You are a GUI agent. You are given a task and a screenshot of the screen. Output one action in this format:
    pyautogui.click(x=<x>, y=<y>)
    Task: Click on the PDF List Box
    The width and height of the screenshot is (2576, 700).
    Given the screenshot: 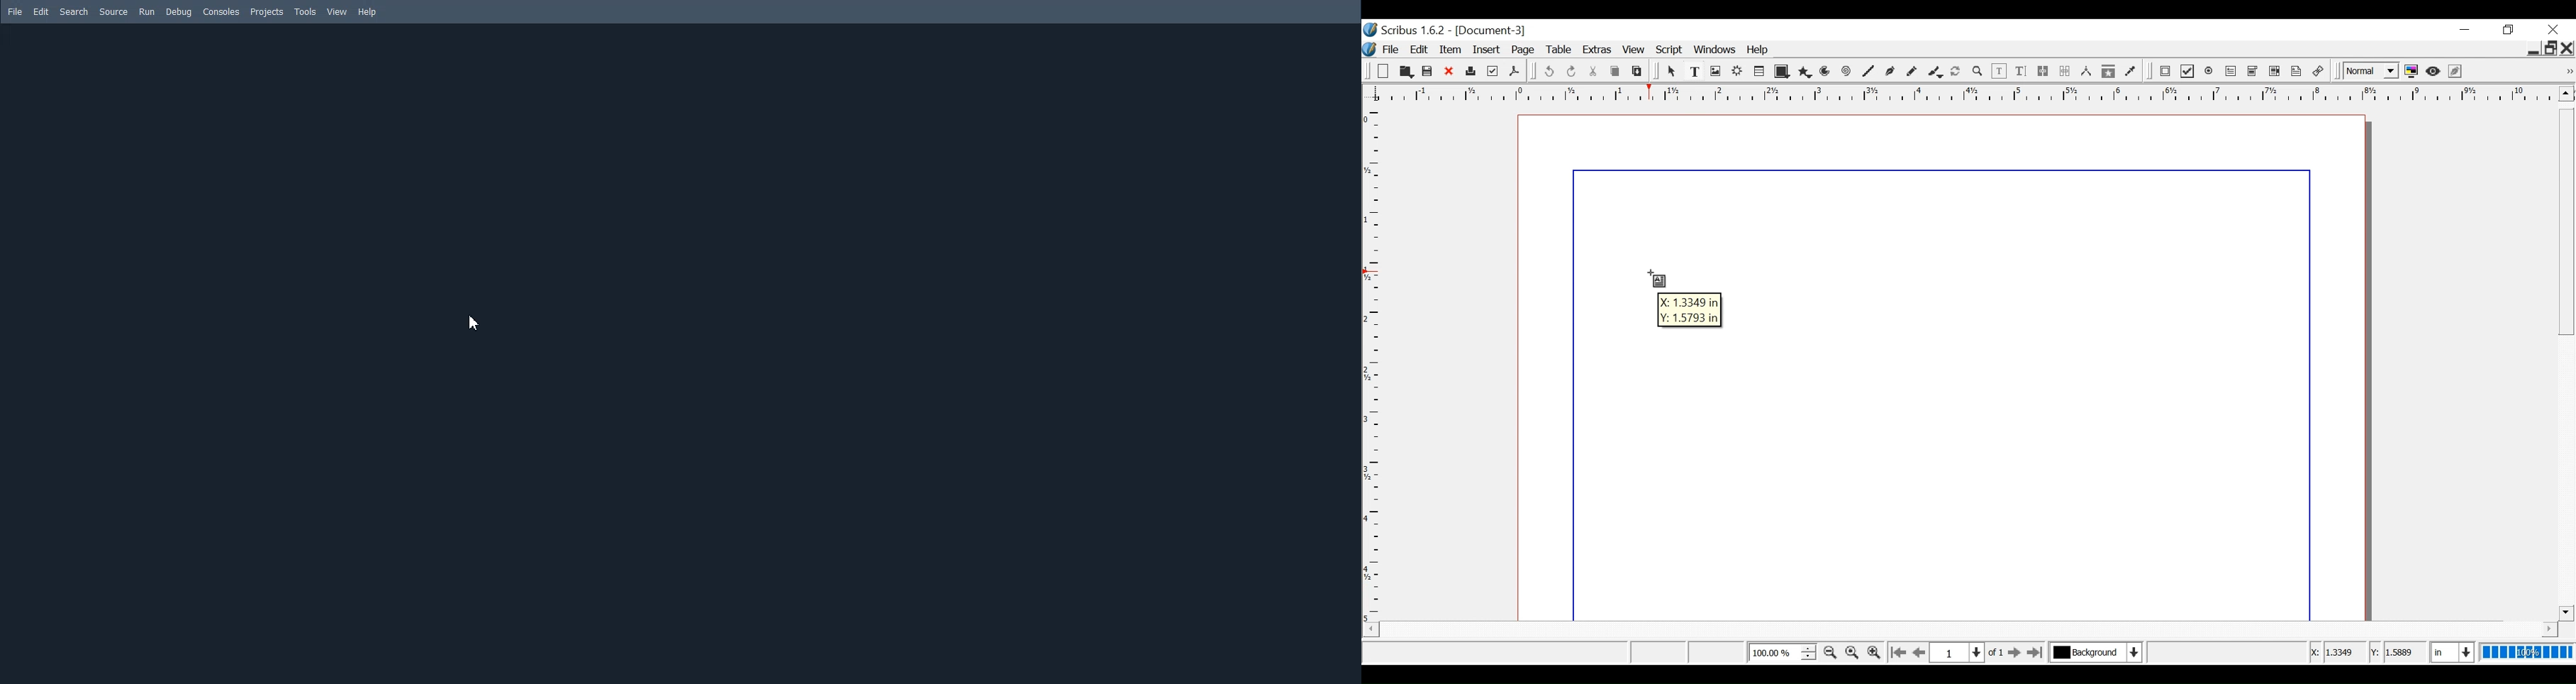 What is the action you would take?
    pyautogui.click(x=2275, y=71)
    